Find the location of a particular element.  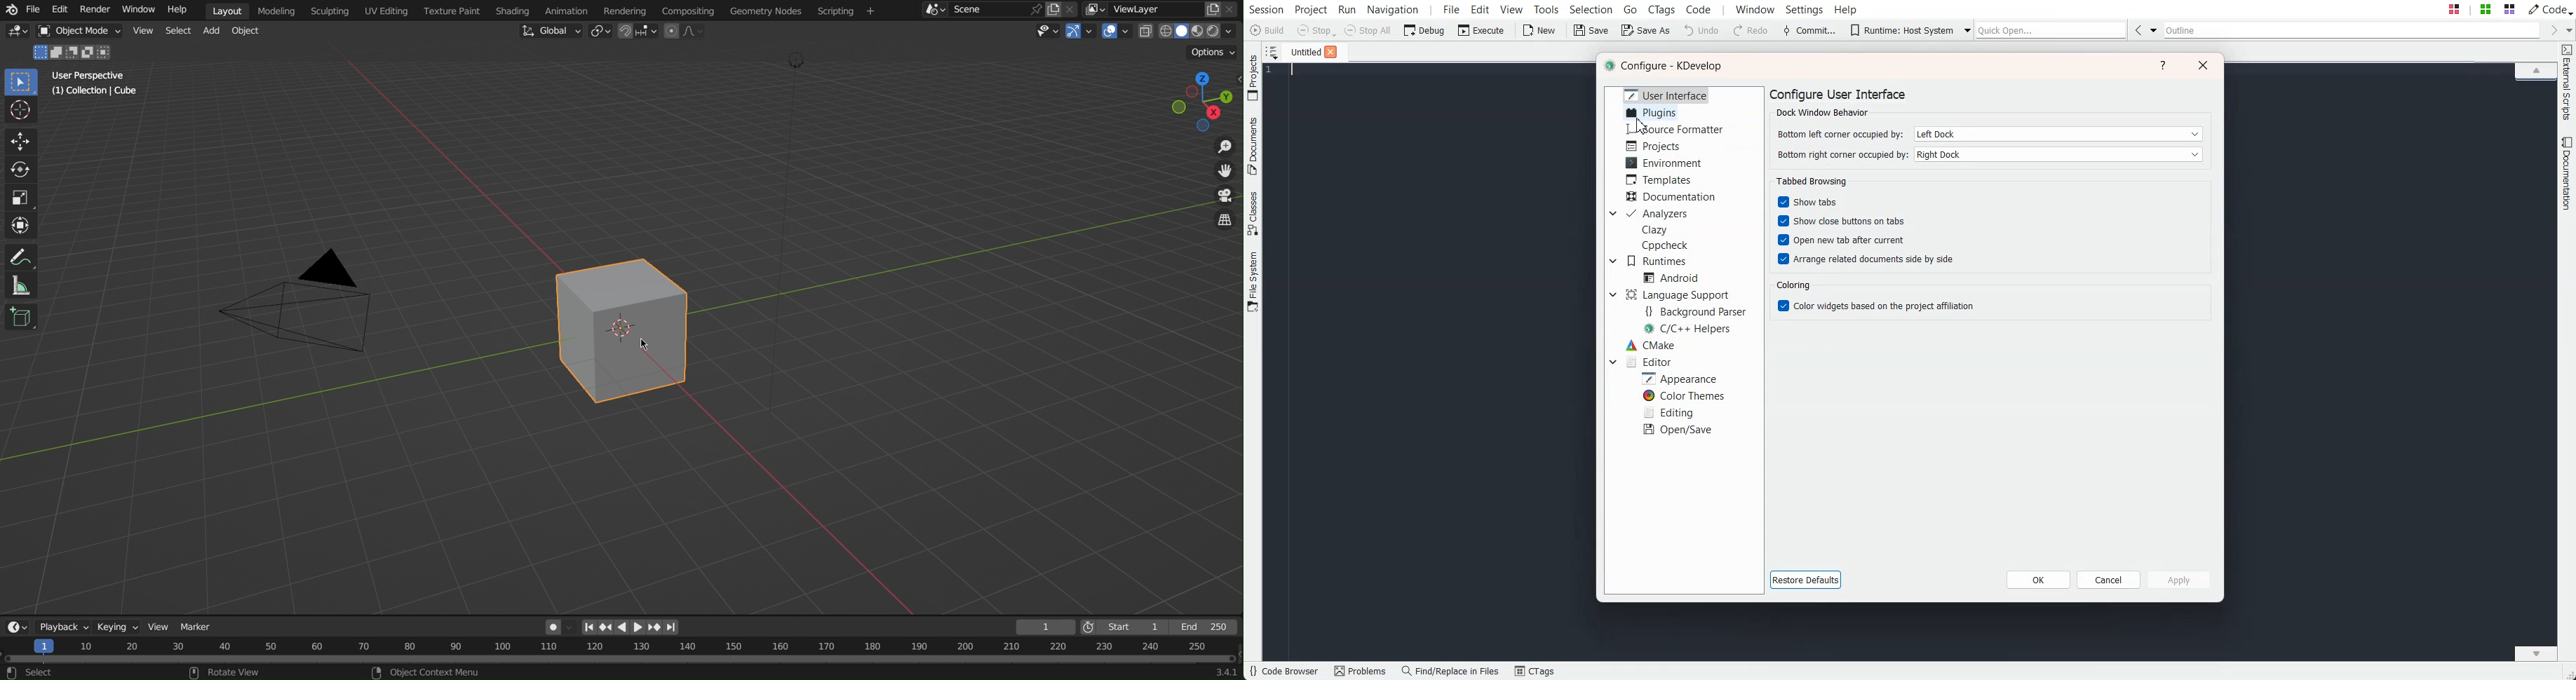

Go is located at coordinates (1632, 8).